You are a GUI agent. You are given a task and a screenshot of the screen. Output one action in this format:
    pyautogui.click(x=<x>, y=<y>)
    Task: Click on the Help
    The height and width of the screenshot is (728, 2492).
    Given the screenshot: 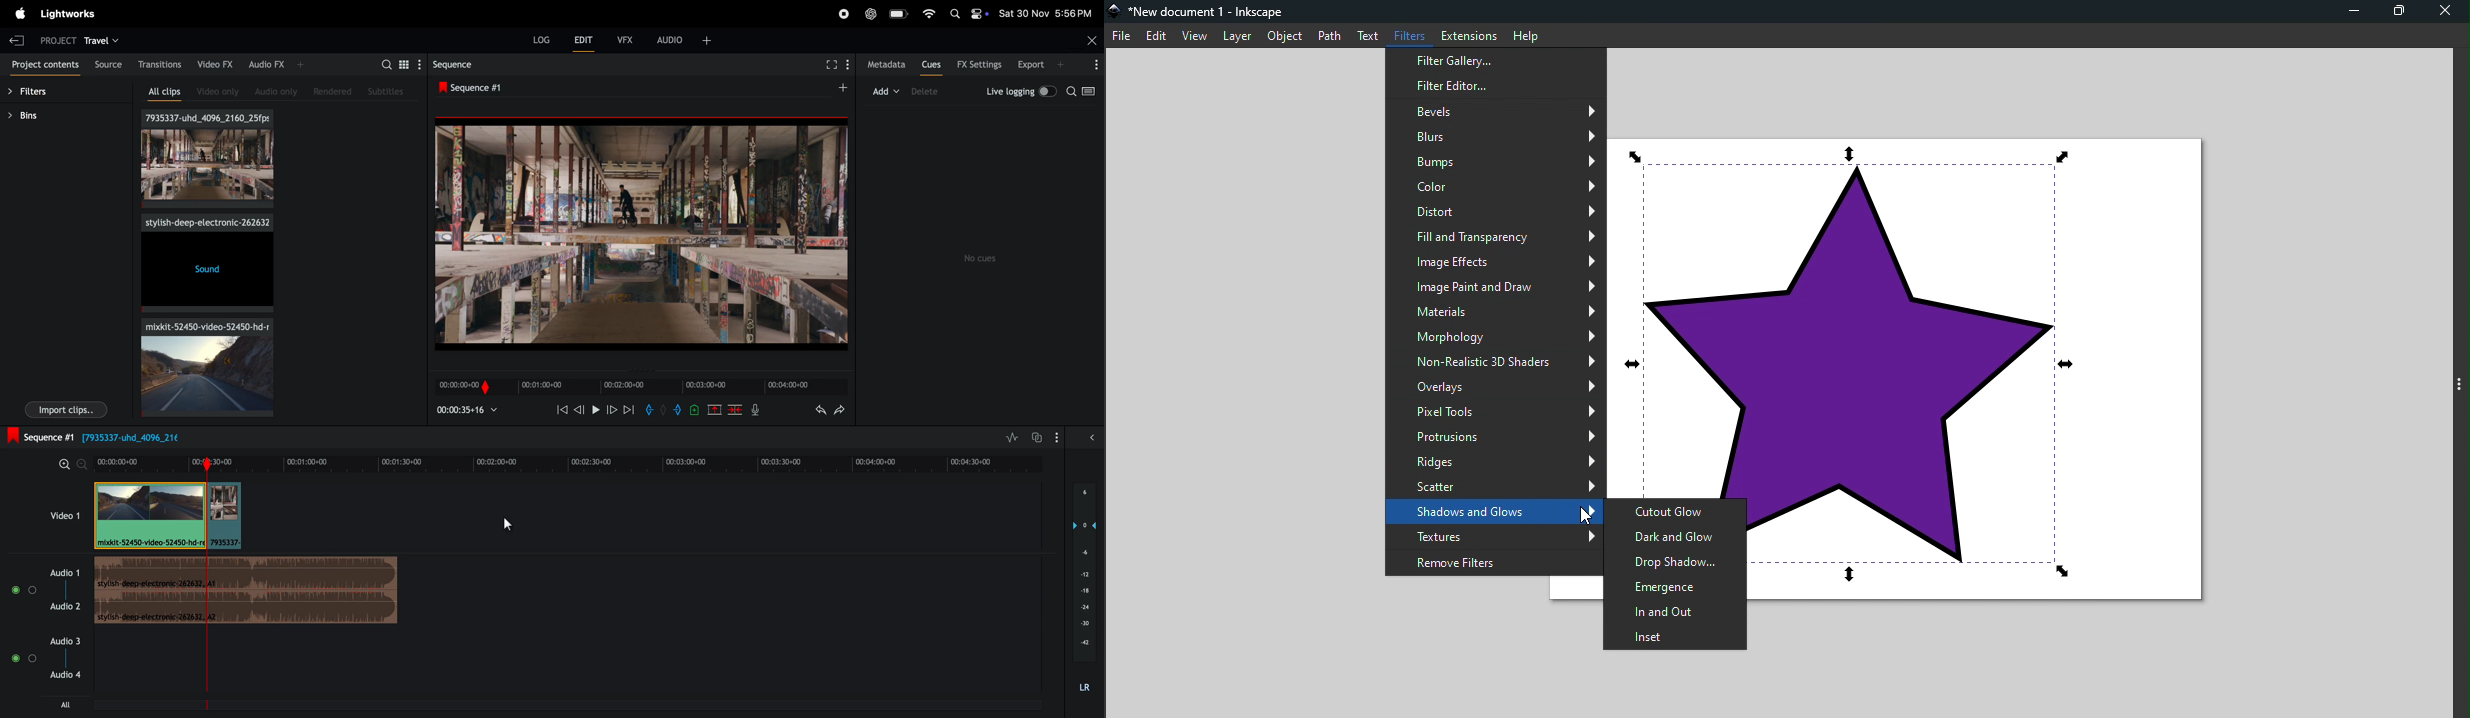 What is the action you would take?
    pyautogui.click(x=1524, y=34)
    